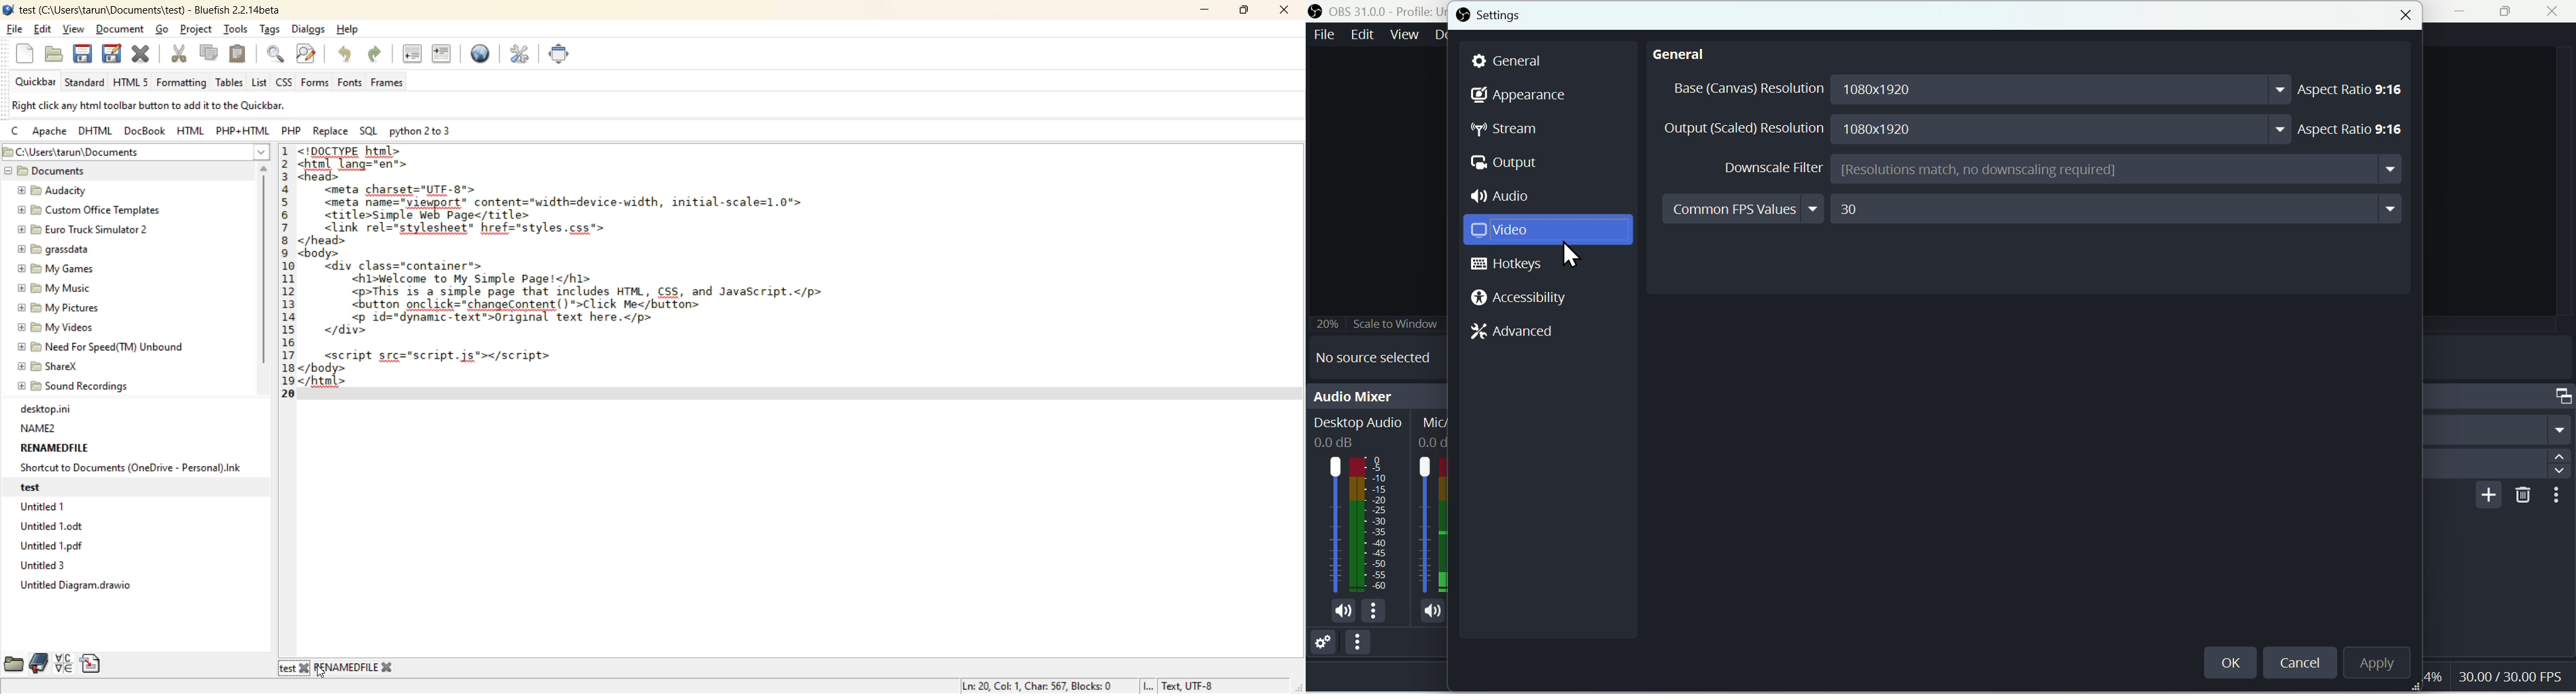  Describe the element at coordinates (1685, 57) in the screenshot. I see `general` at that location.